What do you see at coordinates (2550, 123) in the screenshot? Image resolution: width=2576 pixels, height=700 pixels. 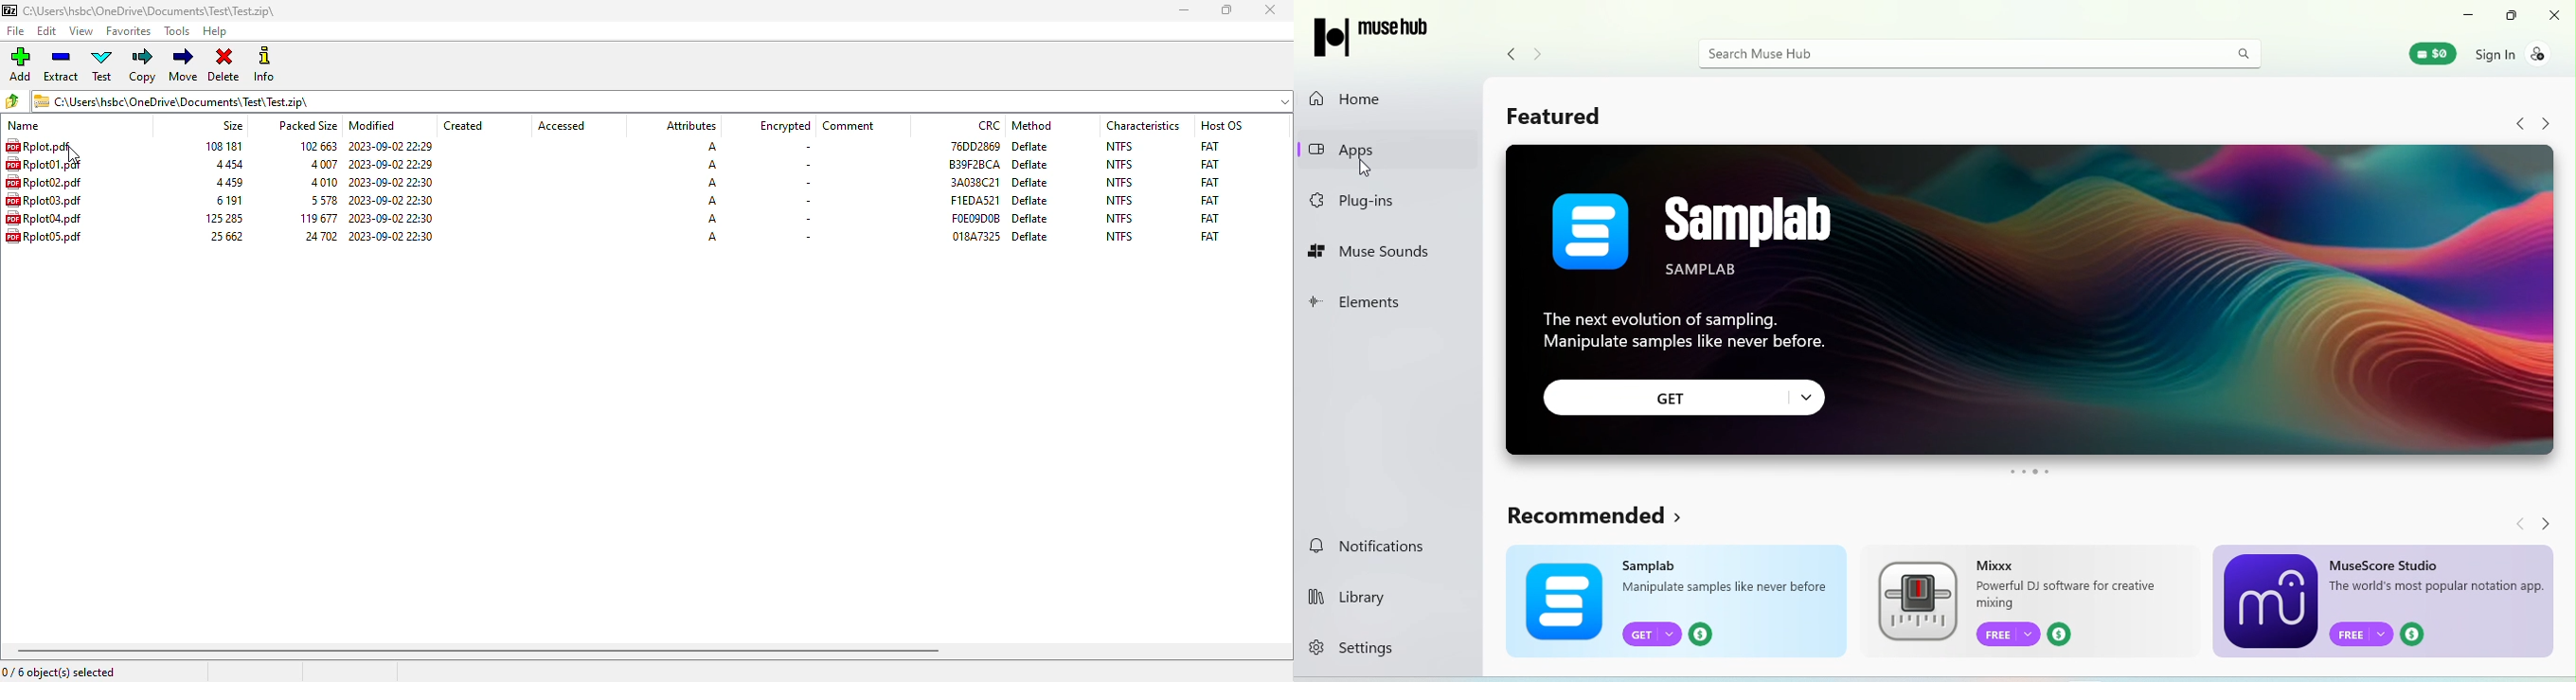 I see `Navigate forward` at bounding box center [2550, 123].